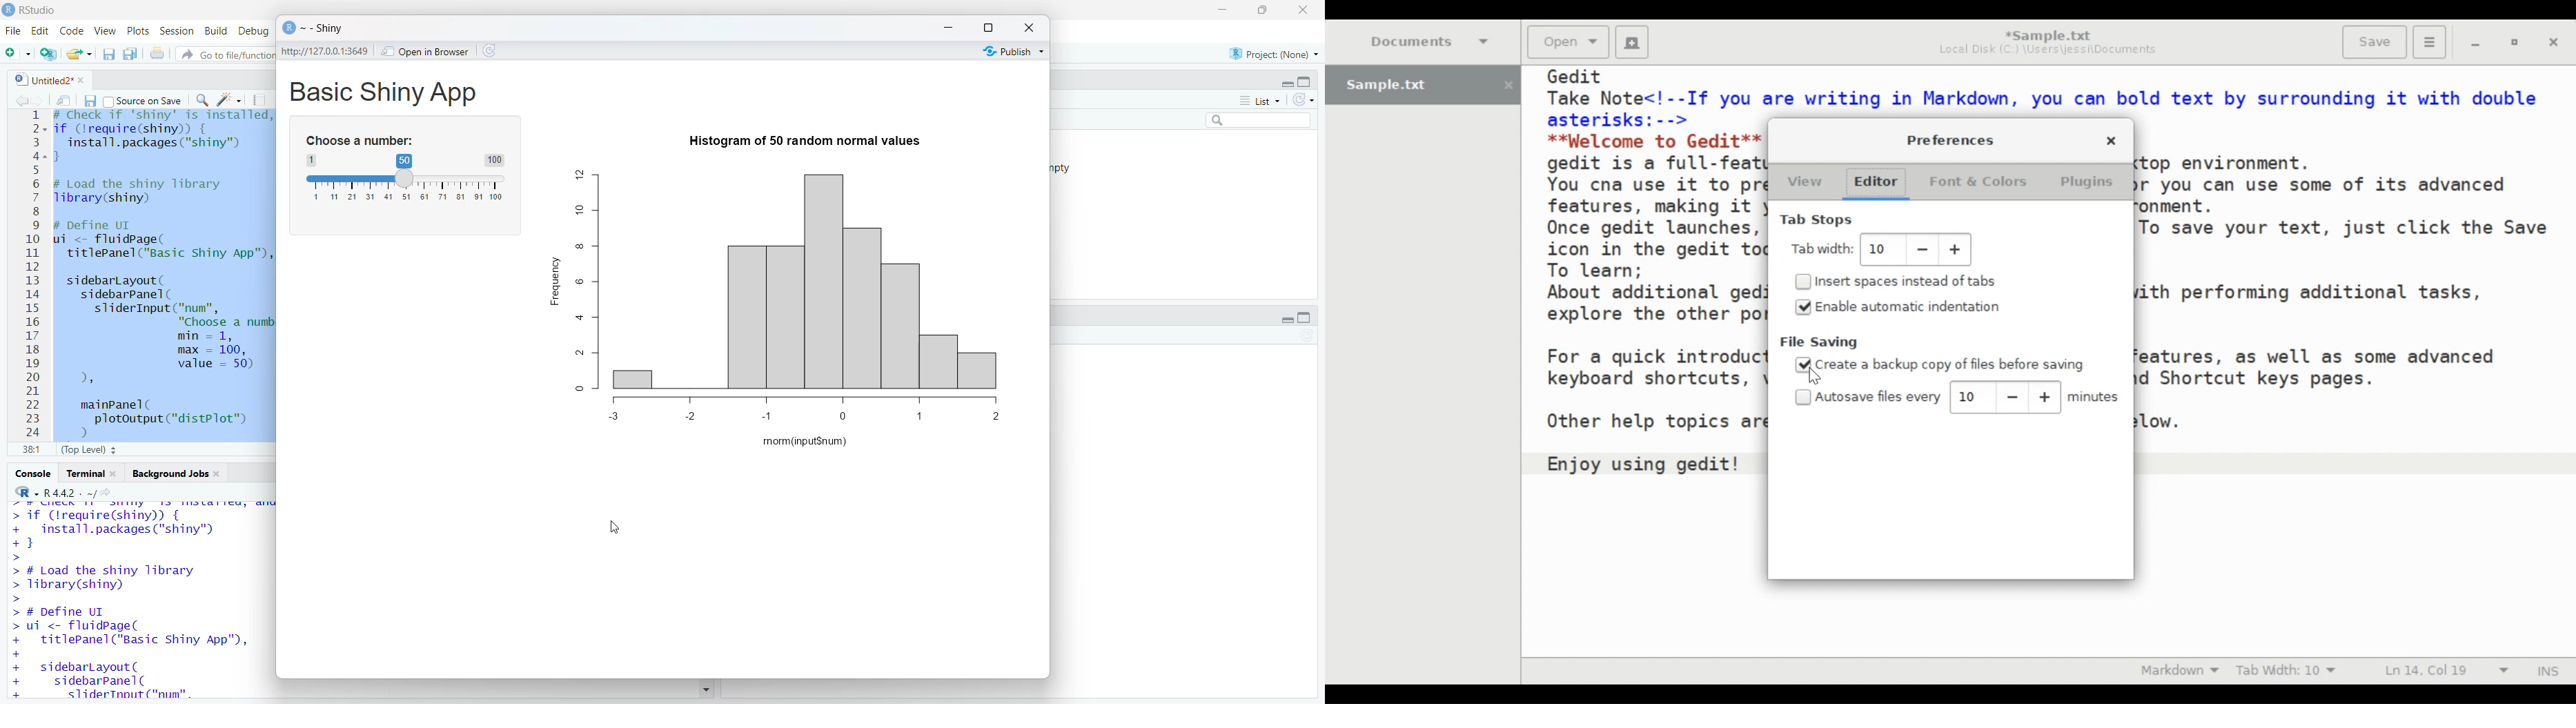 This screenshot has height=728, width=2576. What do you see at coordinates (1941, 364) in the screenshot?
I see `(un)select Create a backup copy of files before saving` at bounding box center [1941, 364].